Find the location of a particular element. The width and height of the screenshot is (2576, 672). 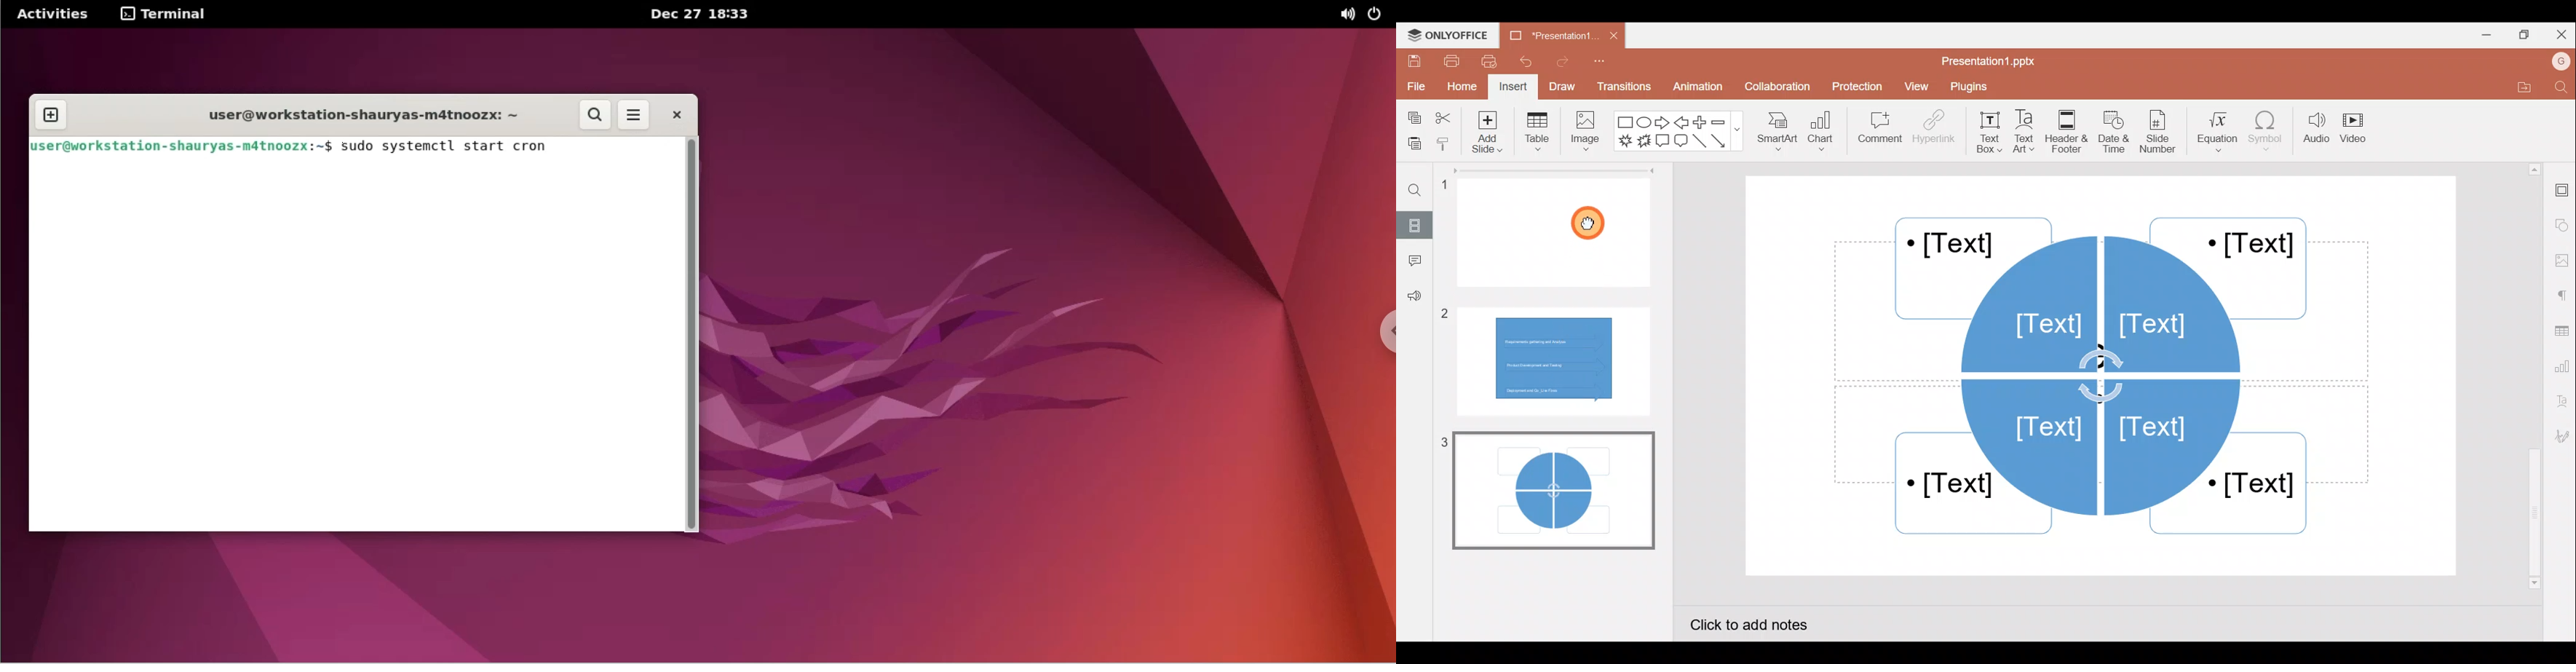

Feedback & support is located at coordinates (1412, 300).